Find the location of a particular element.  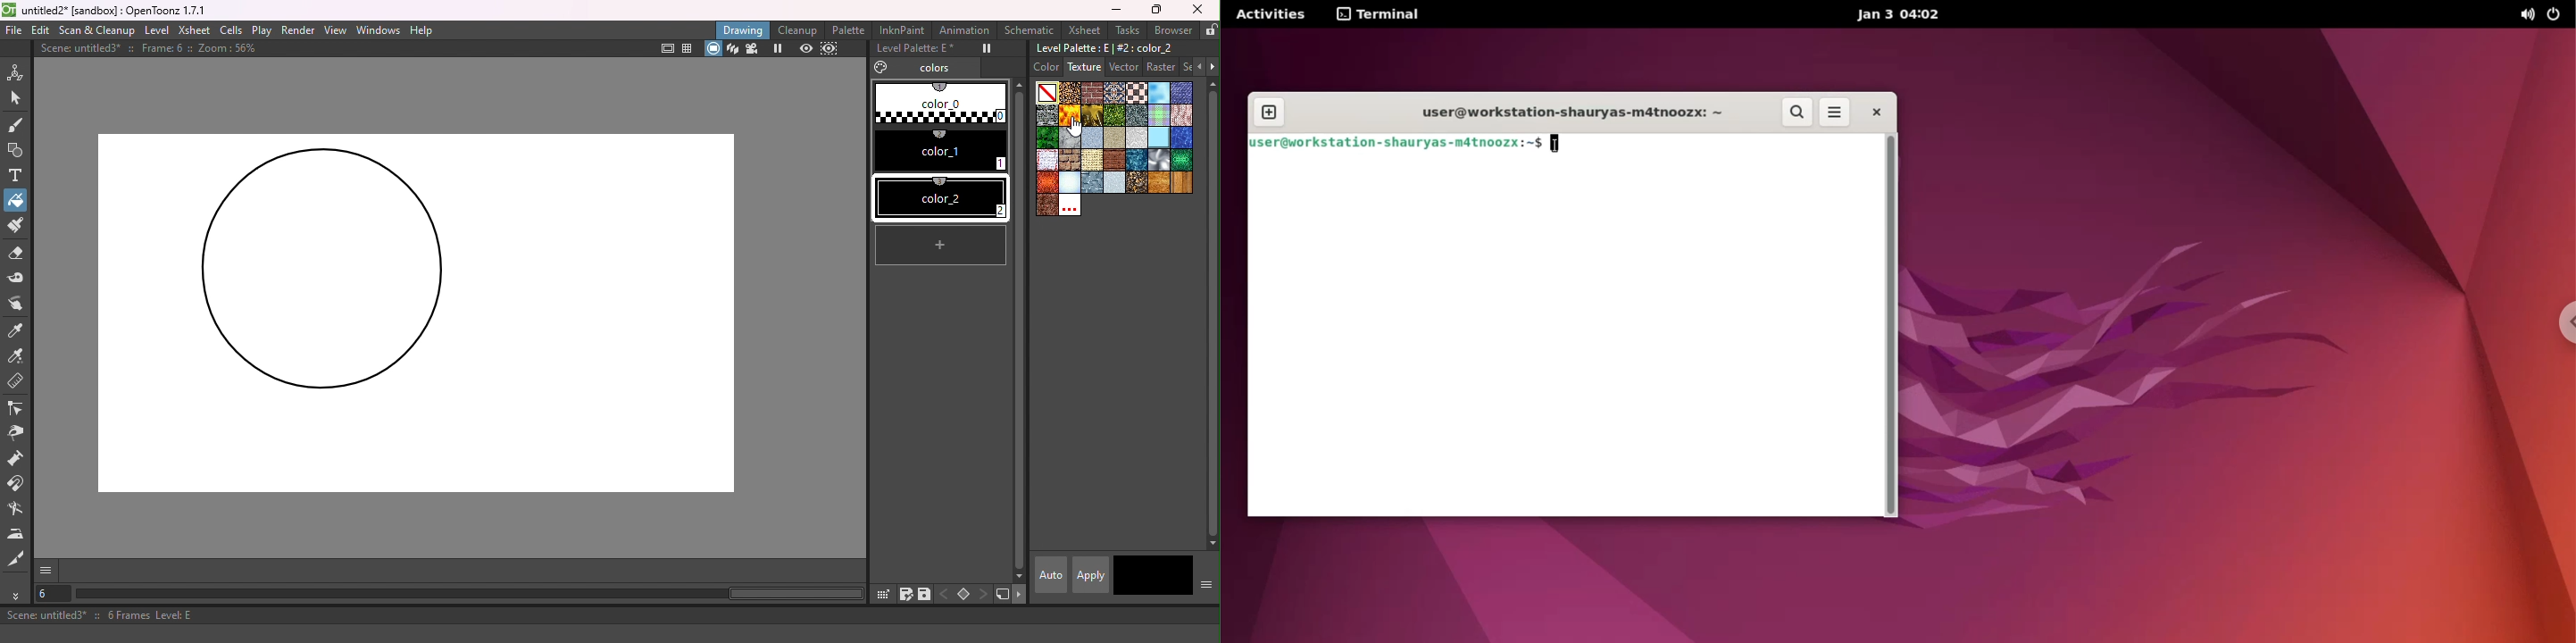

InknPaint is located at coordinates (905, 29).